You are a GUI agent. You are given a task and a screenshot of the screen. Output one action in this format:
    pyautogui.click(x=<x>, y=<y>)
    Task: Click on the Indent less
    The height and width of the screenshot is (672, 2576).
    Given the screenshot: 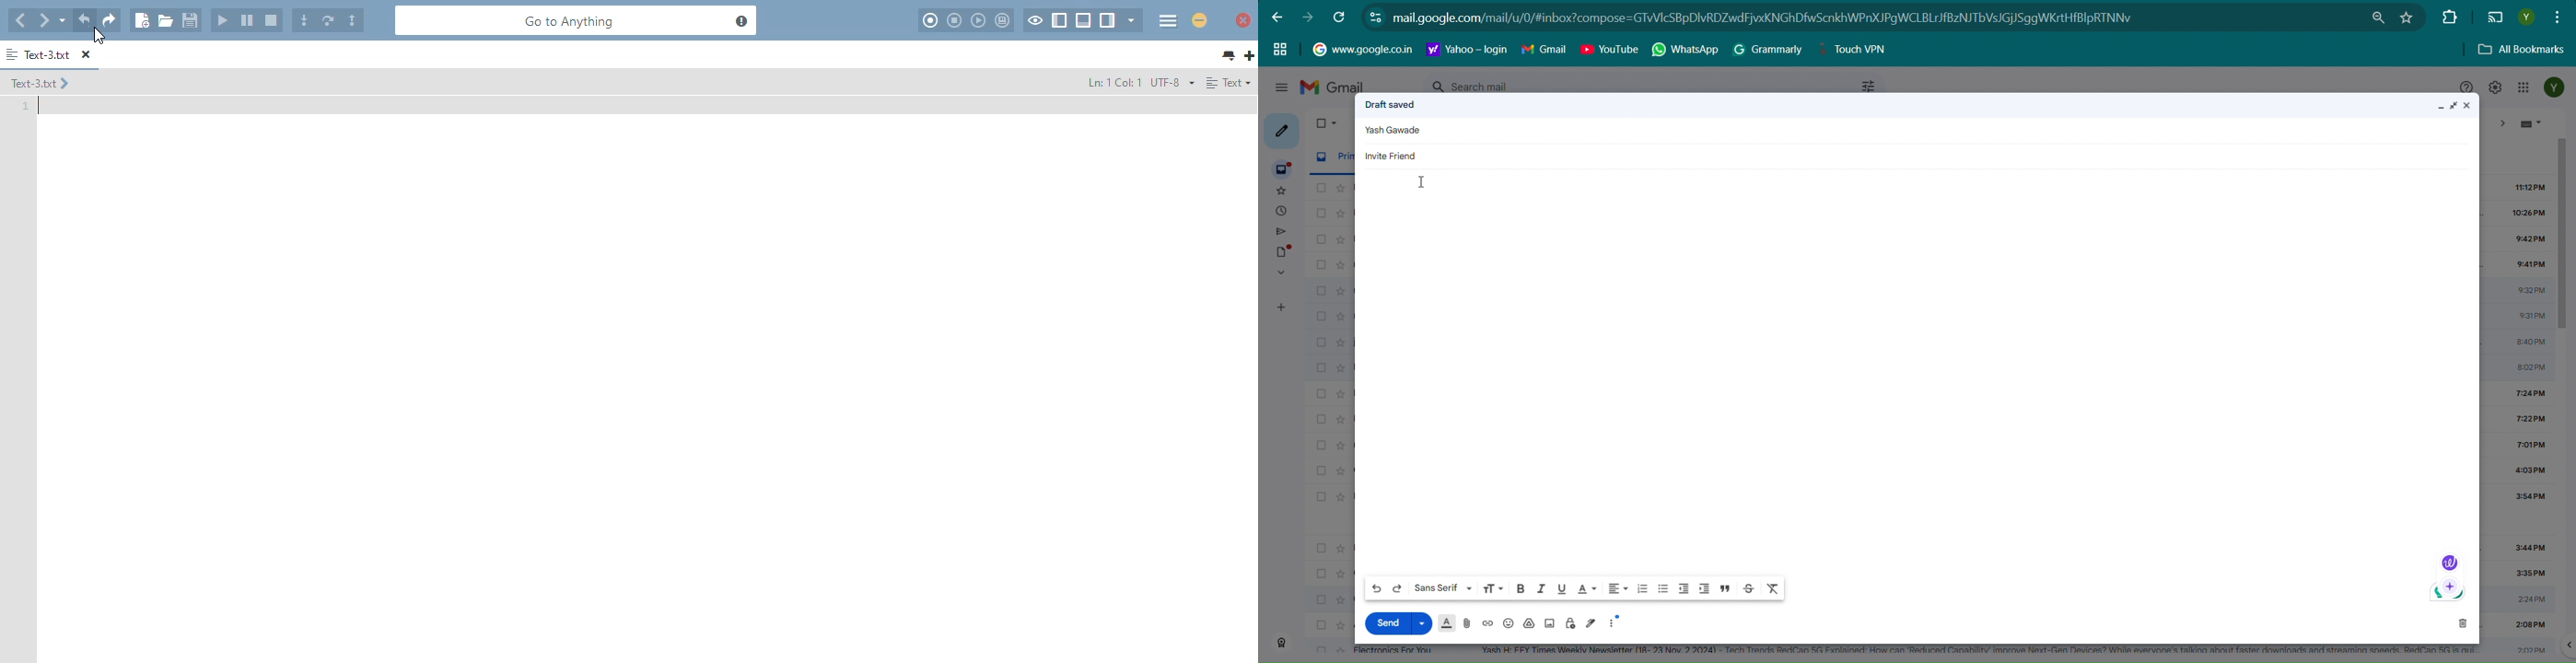 What is the action you would take?
    pyautogui.click(x=1684, y=589)
    